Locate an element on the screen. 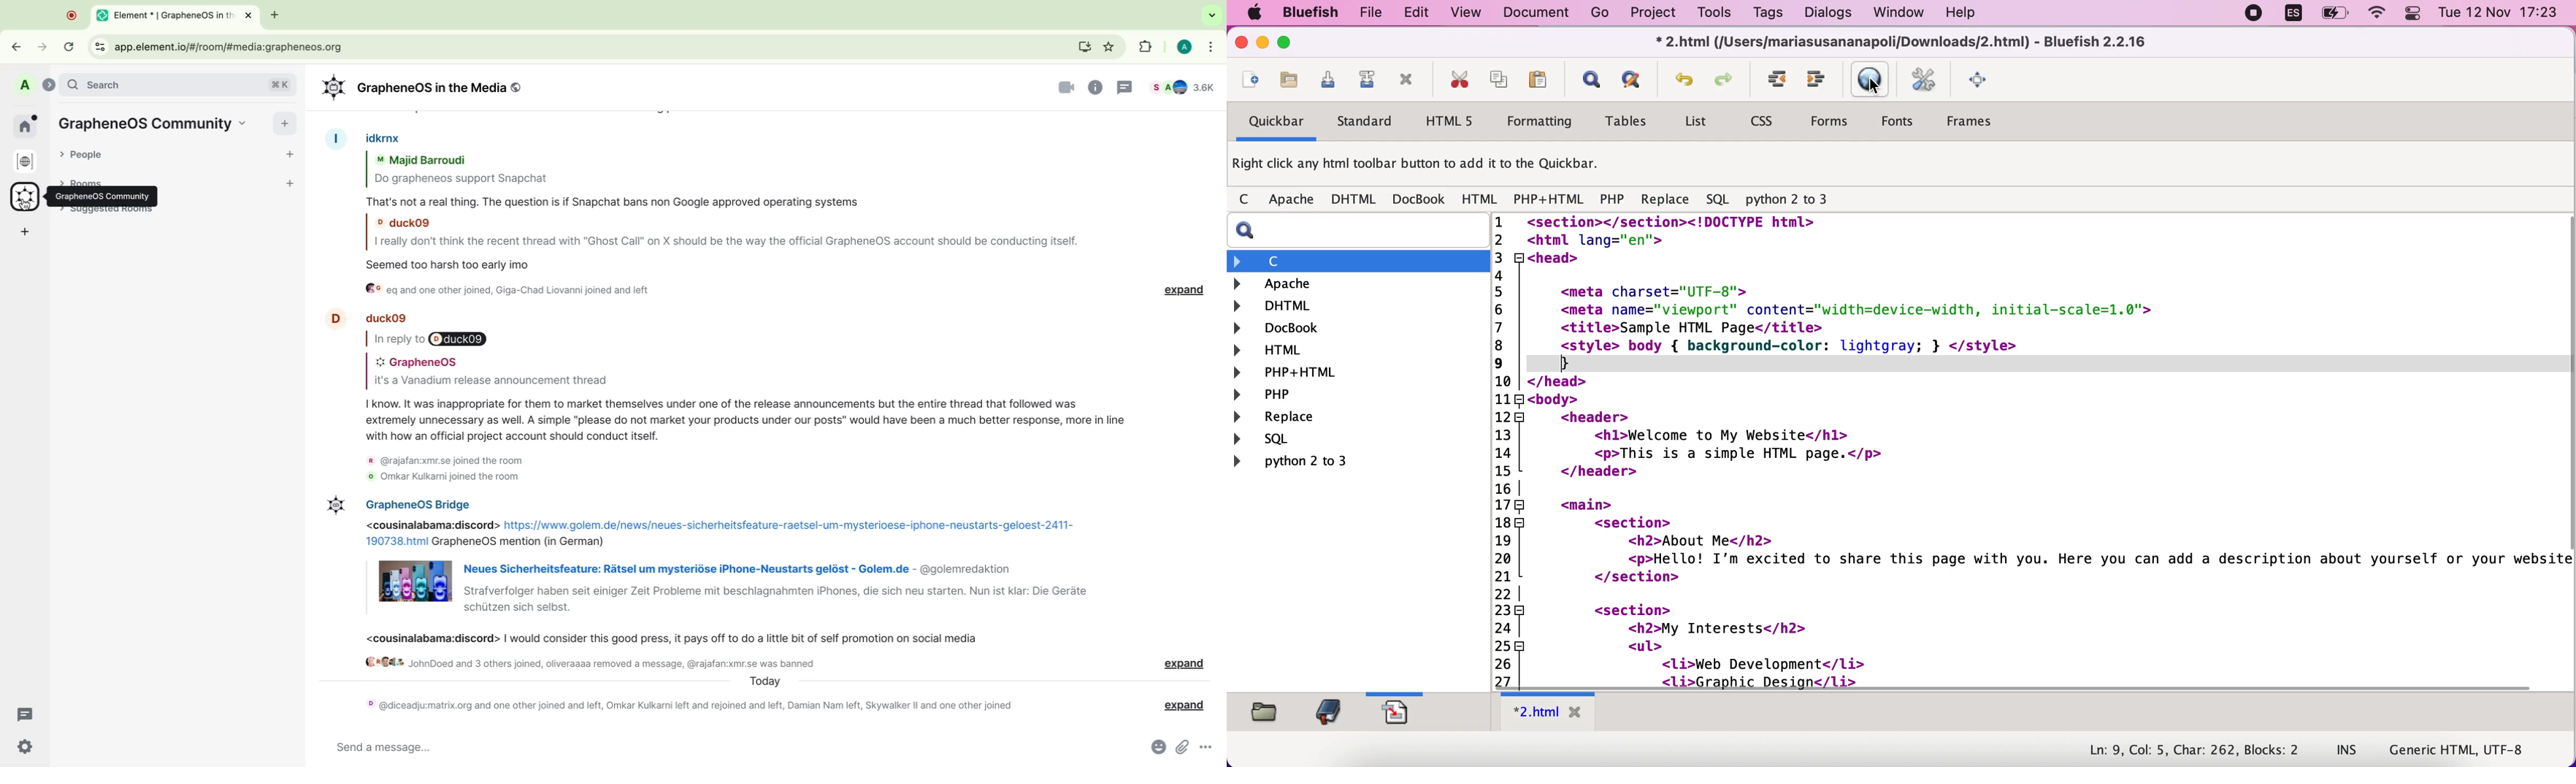 The image size is (2576, 784). people is located at coordinates (90, 155).